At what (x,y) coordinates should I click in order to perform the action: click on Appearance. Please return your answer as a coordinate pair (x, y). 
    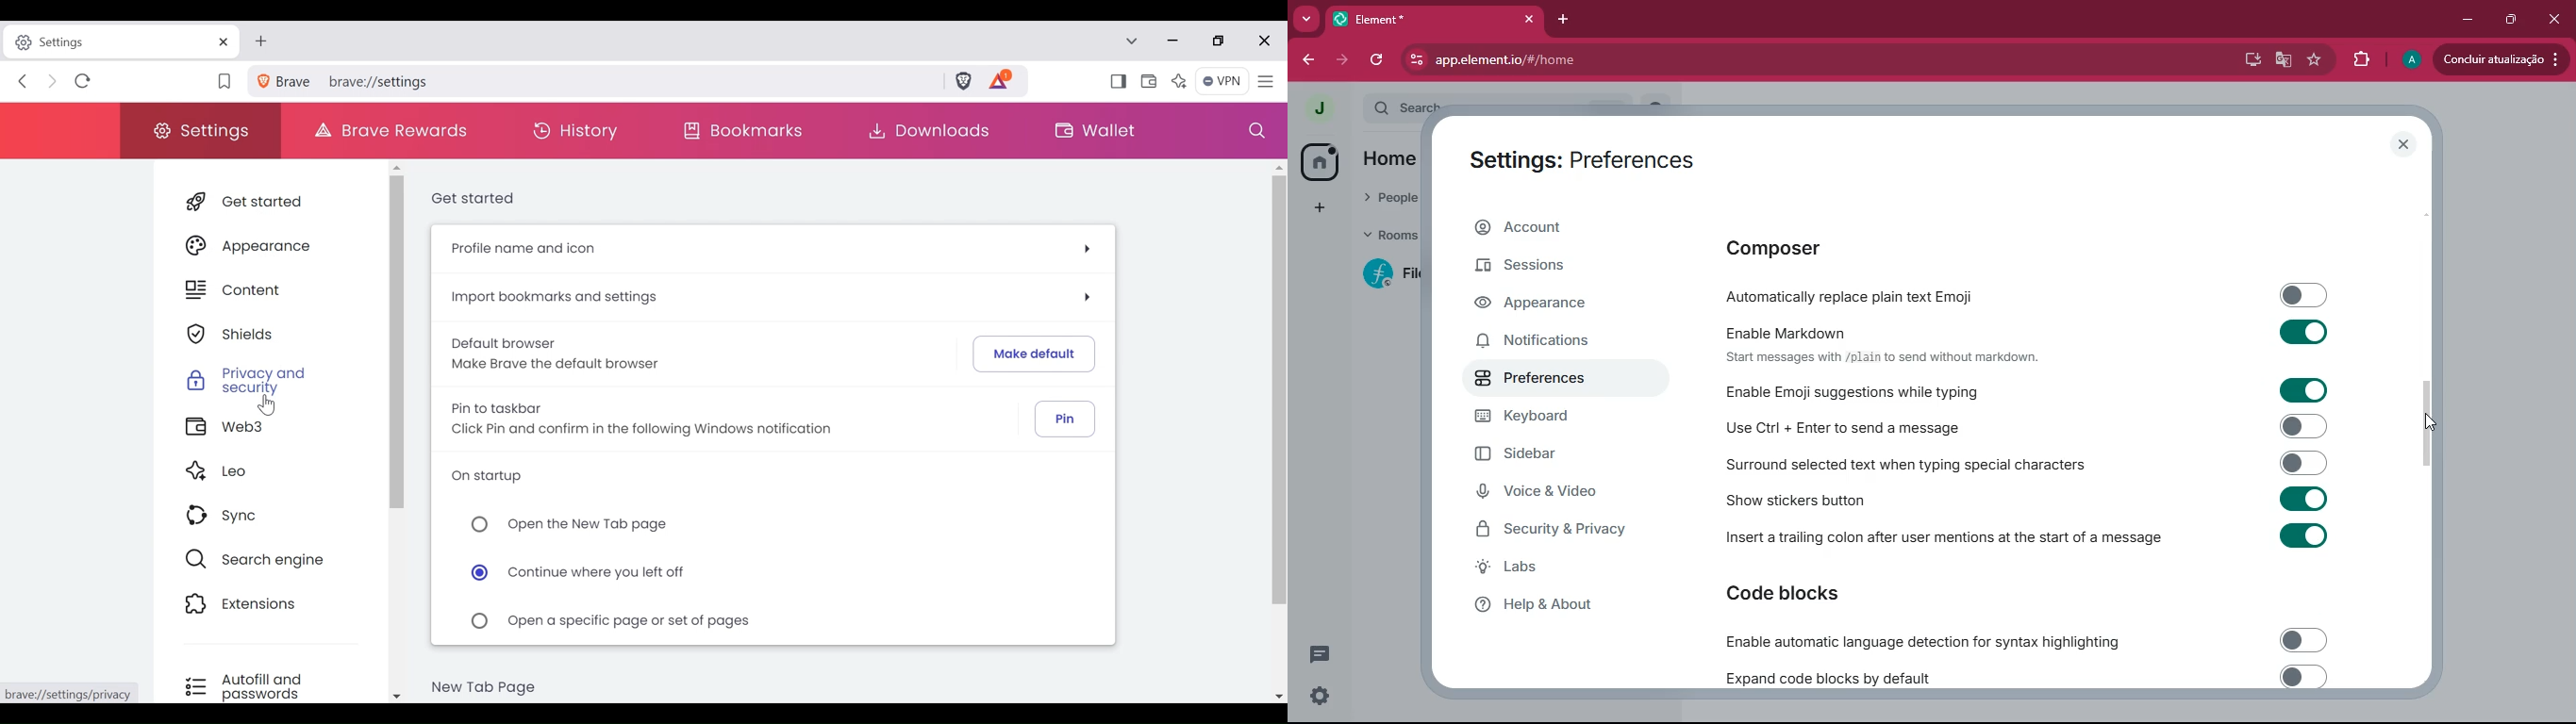
    Looking at the image, I should click on (269, 245).